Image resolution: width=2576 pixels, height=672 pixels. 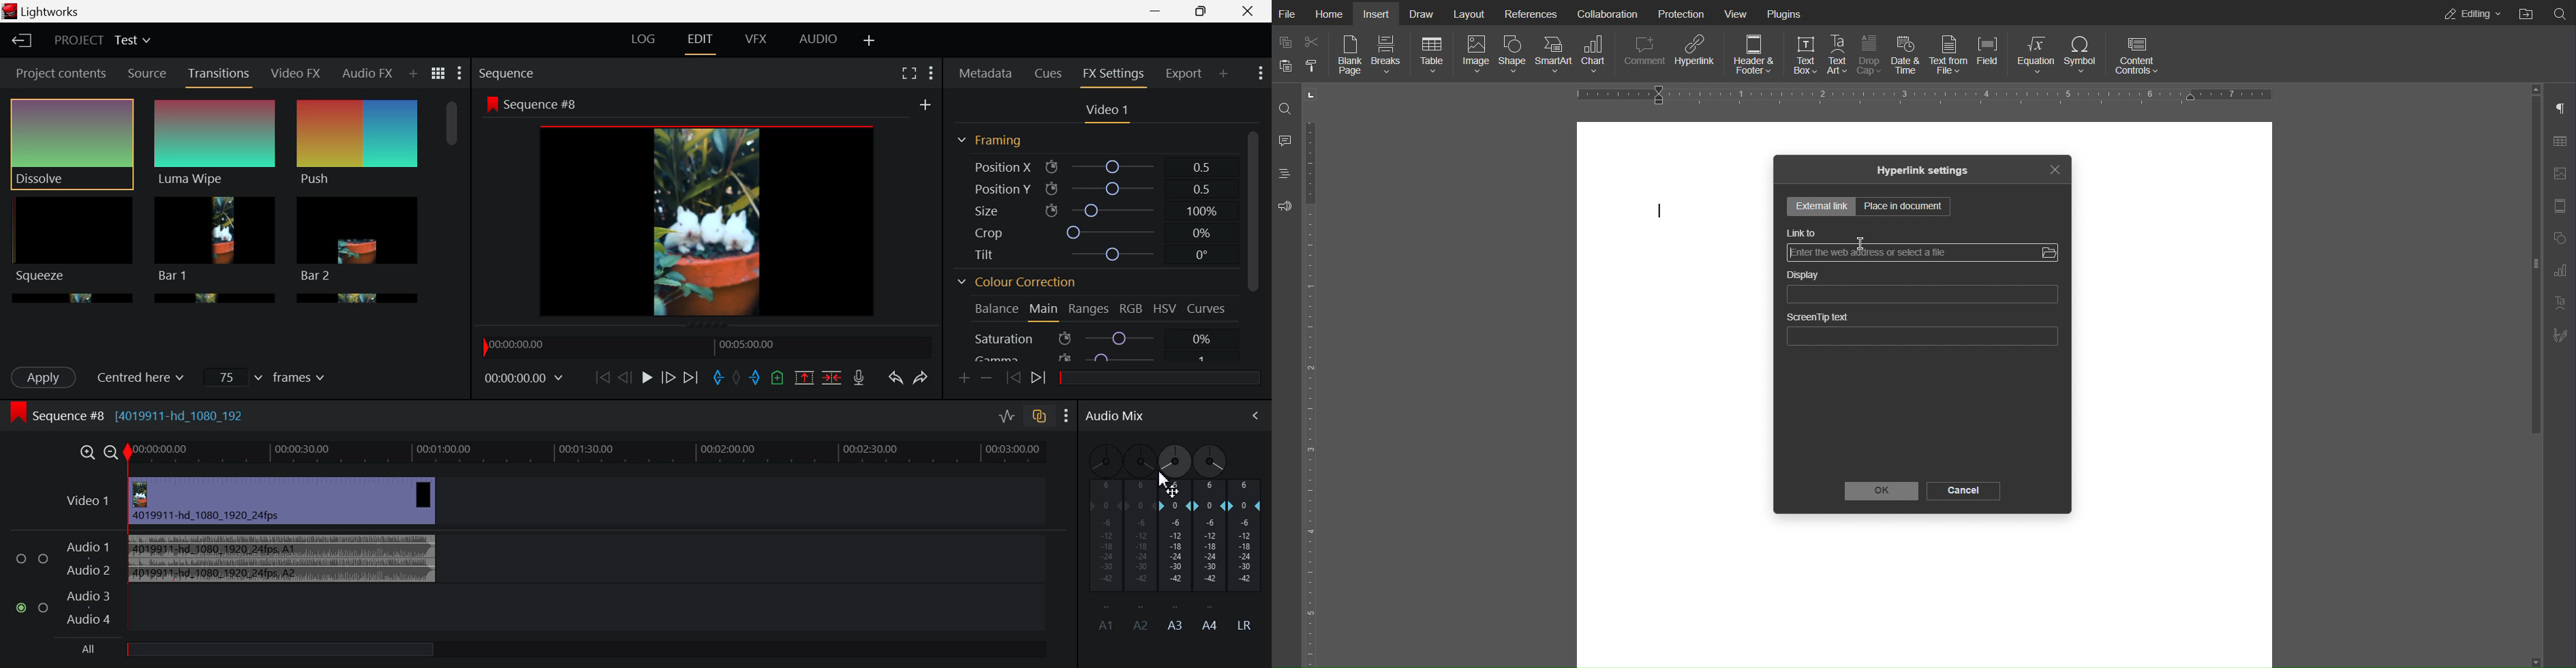 I want to click on Add keyframe, so click(x=962, y=380).